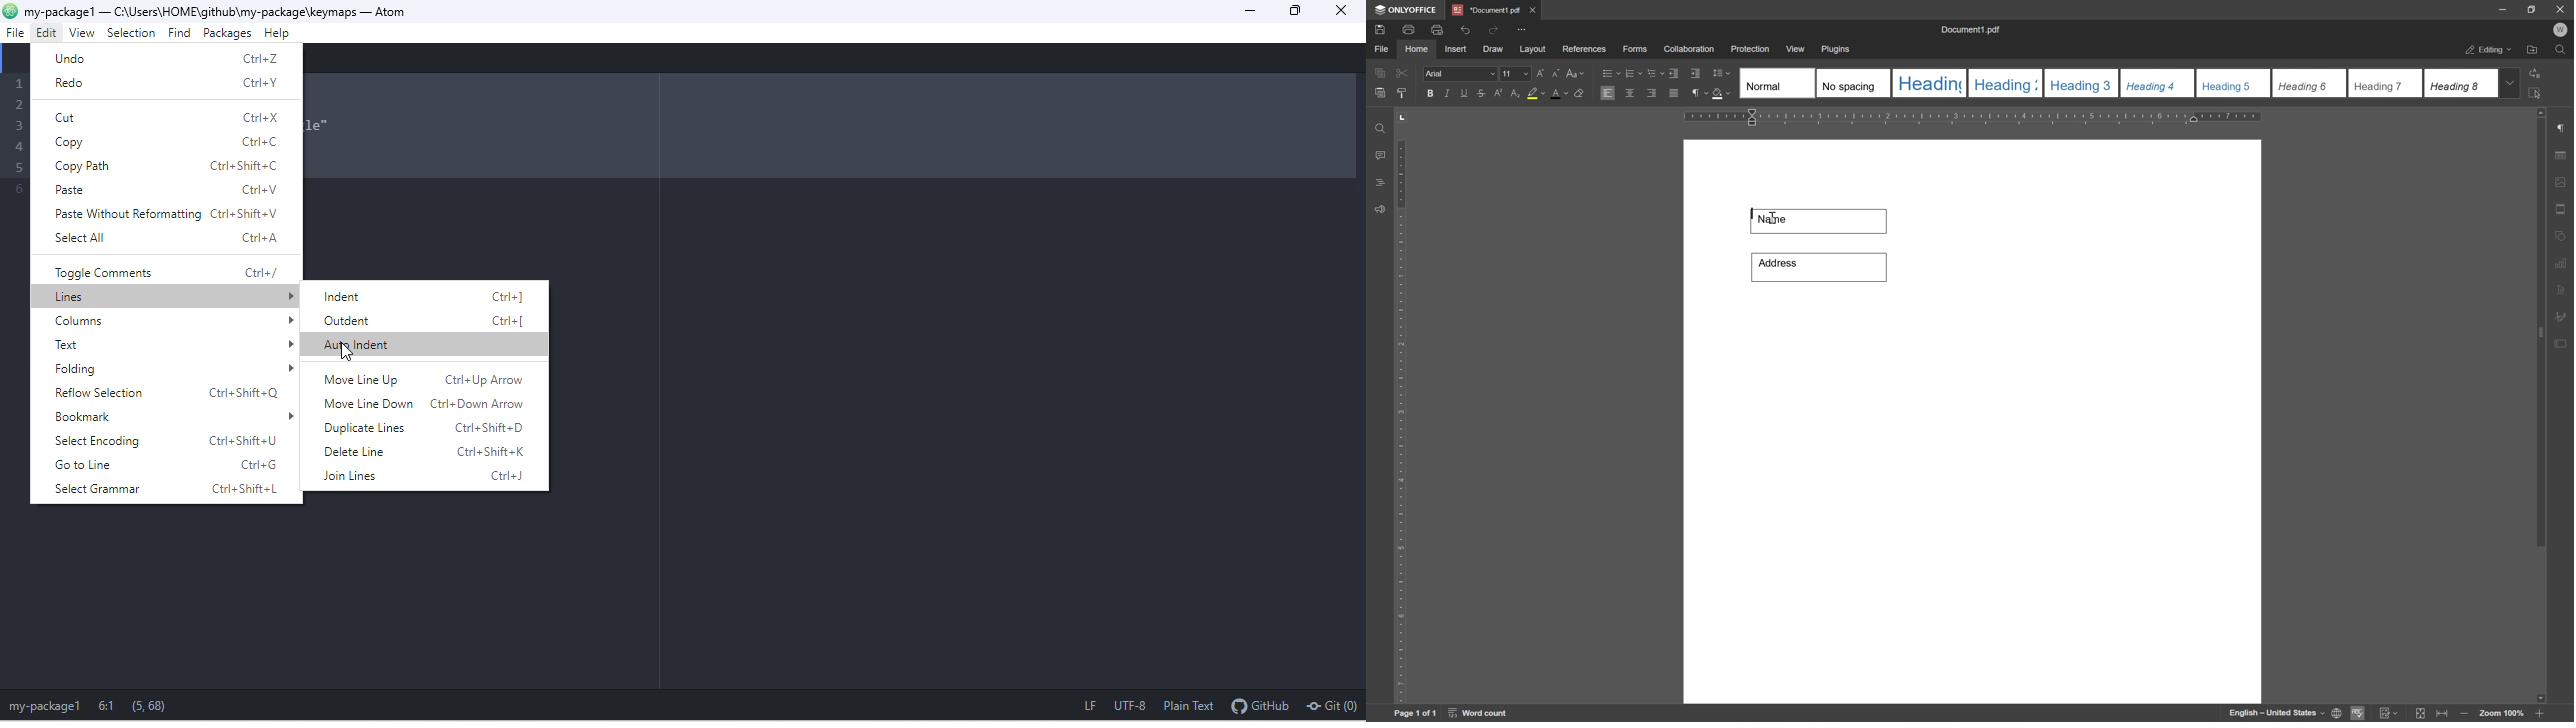 This screenshot has width=2576, height=728. What do you see at coordinates (2563, 233) in the screenshot?
I see `shape settings` at bounding box center [2563, 233].